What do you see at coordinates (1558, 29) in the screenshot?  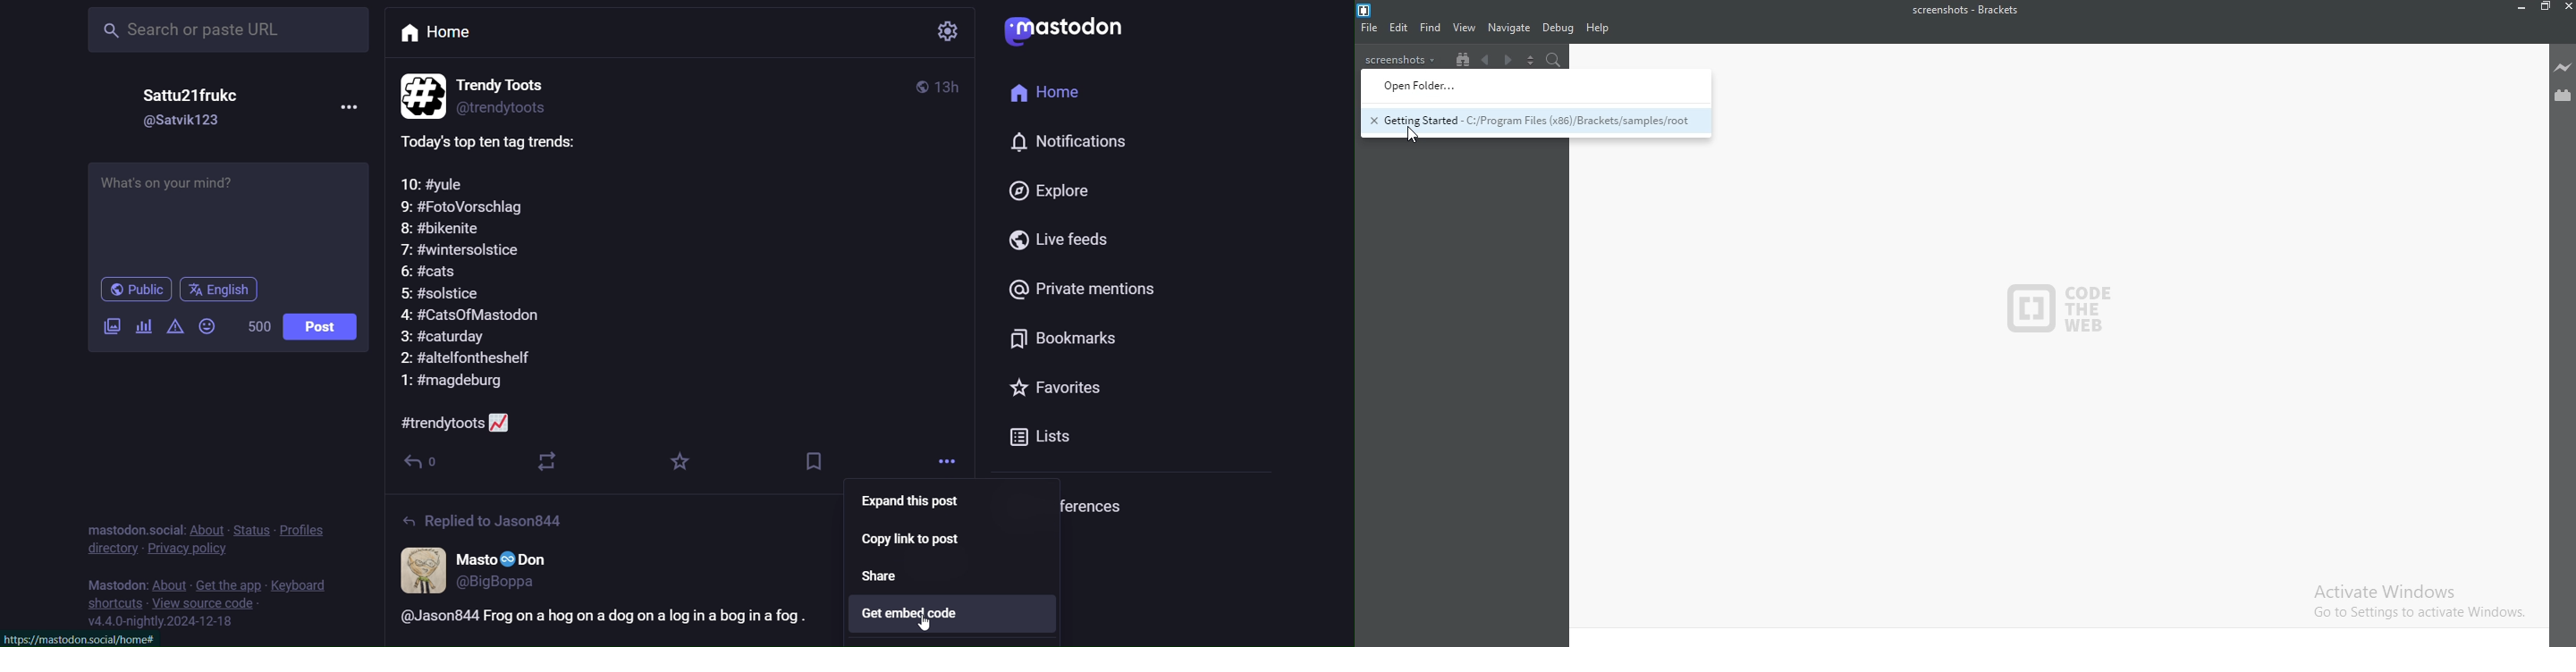 I see `Debug` at bounding box center [1558, 29].